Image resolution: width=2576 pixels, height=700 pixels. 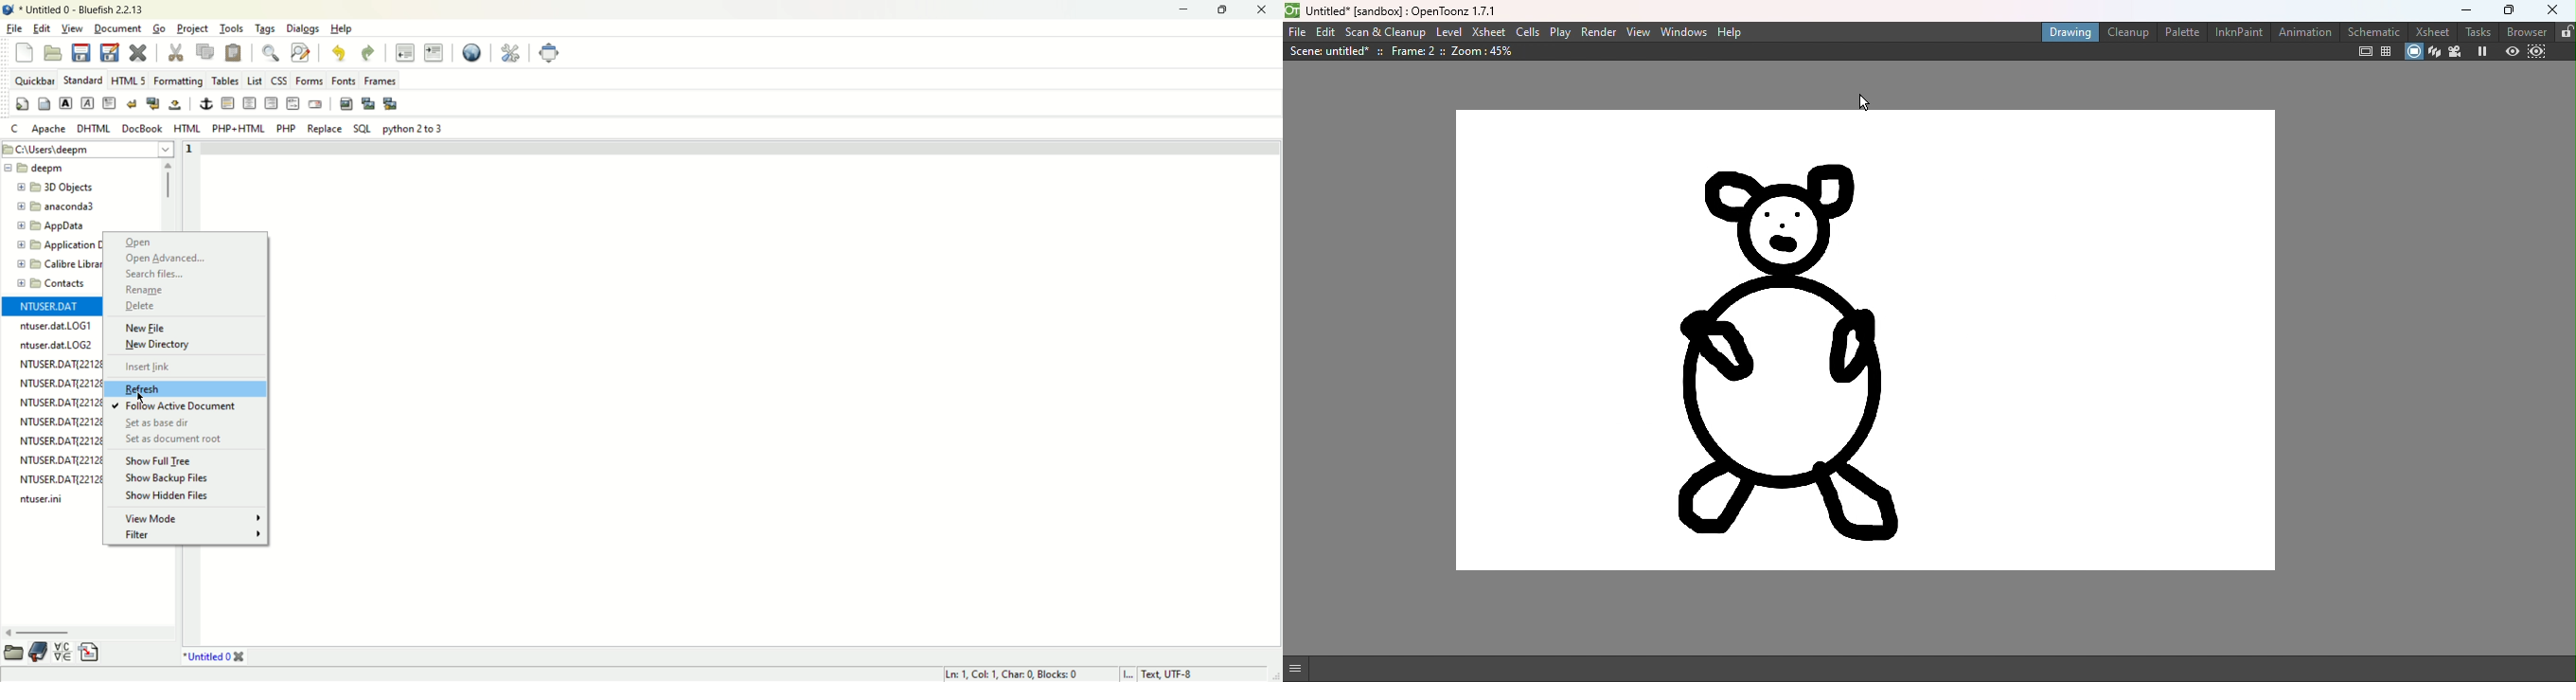 I want to click on paragraph, so click(x=110, y=102).